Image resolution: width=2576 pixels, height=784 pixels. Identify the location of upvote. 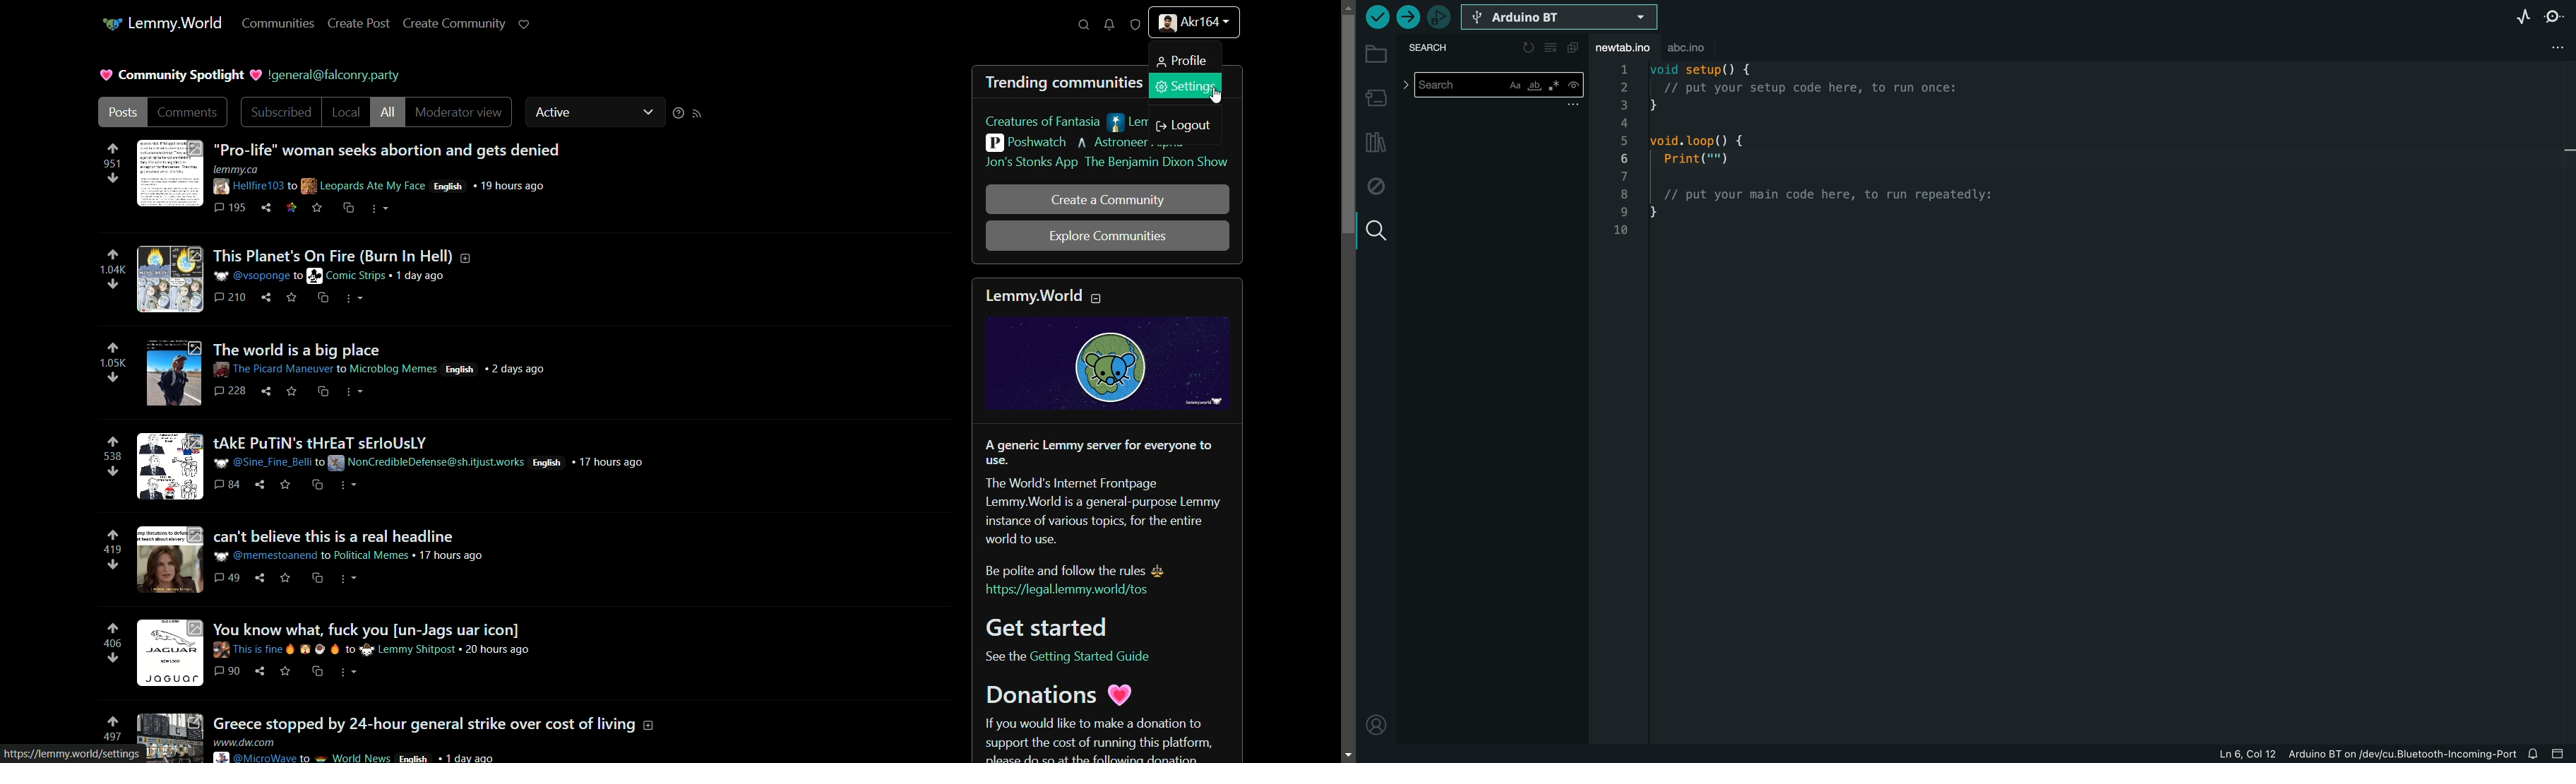
(112, 723).